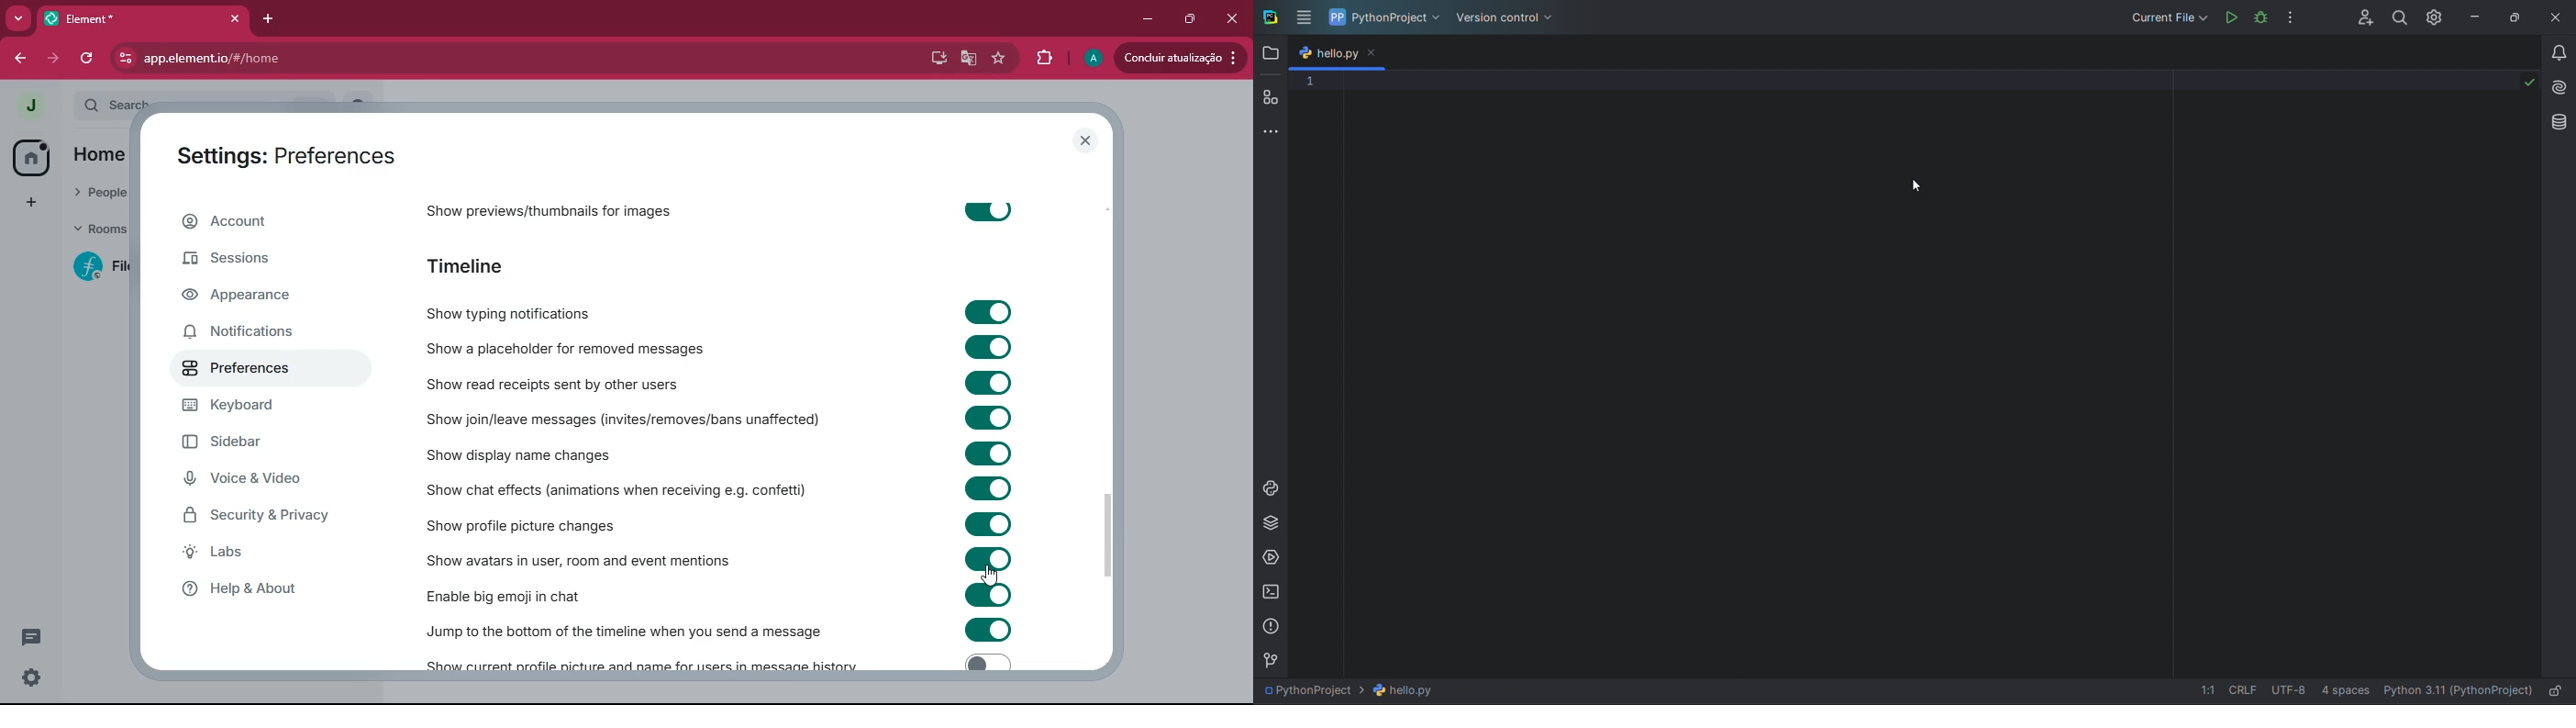 The width and height of the screenshot is (2576, 728). Describe the element at coordinates (257, 298) in the screenshot. I see `appearance` at that location.